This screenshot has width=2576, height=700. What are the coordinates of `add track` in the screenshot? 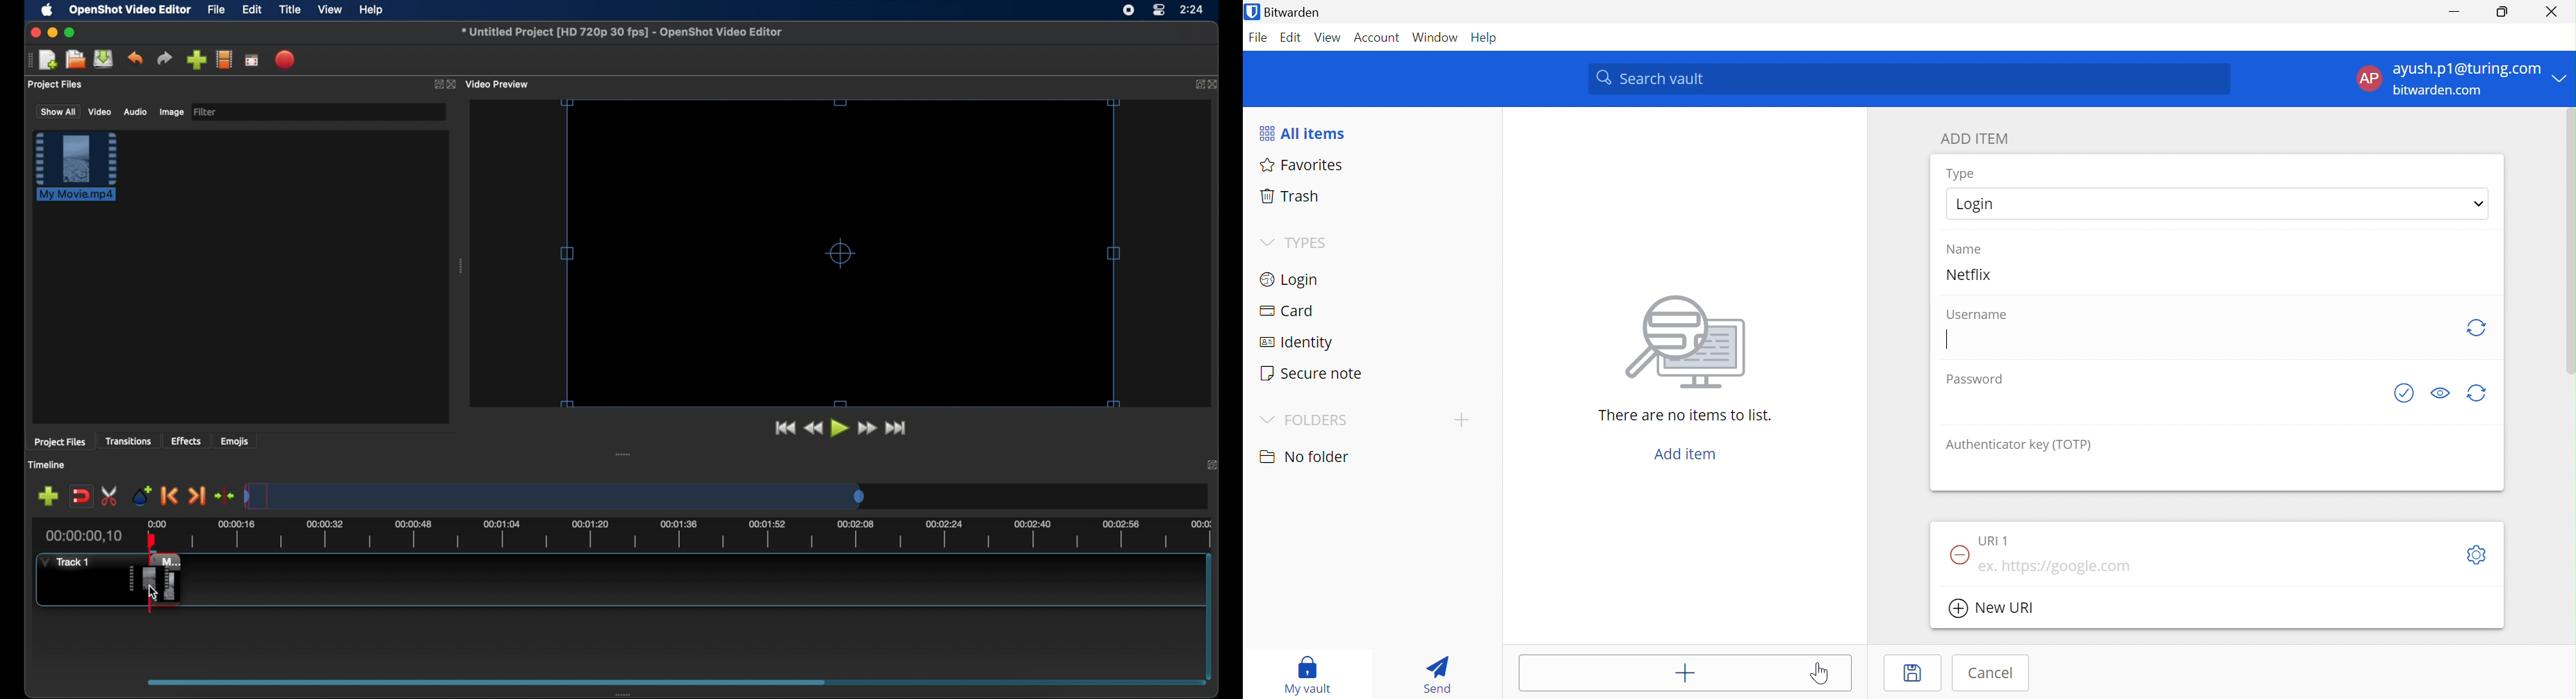 It's located at (48, 496).